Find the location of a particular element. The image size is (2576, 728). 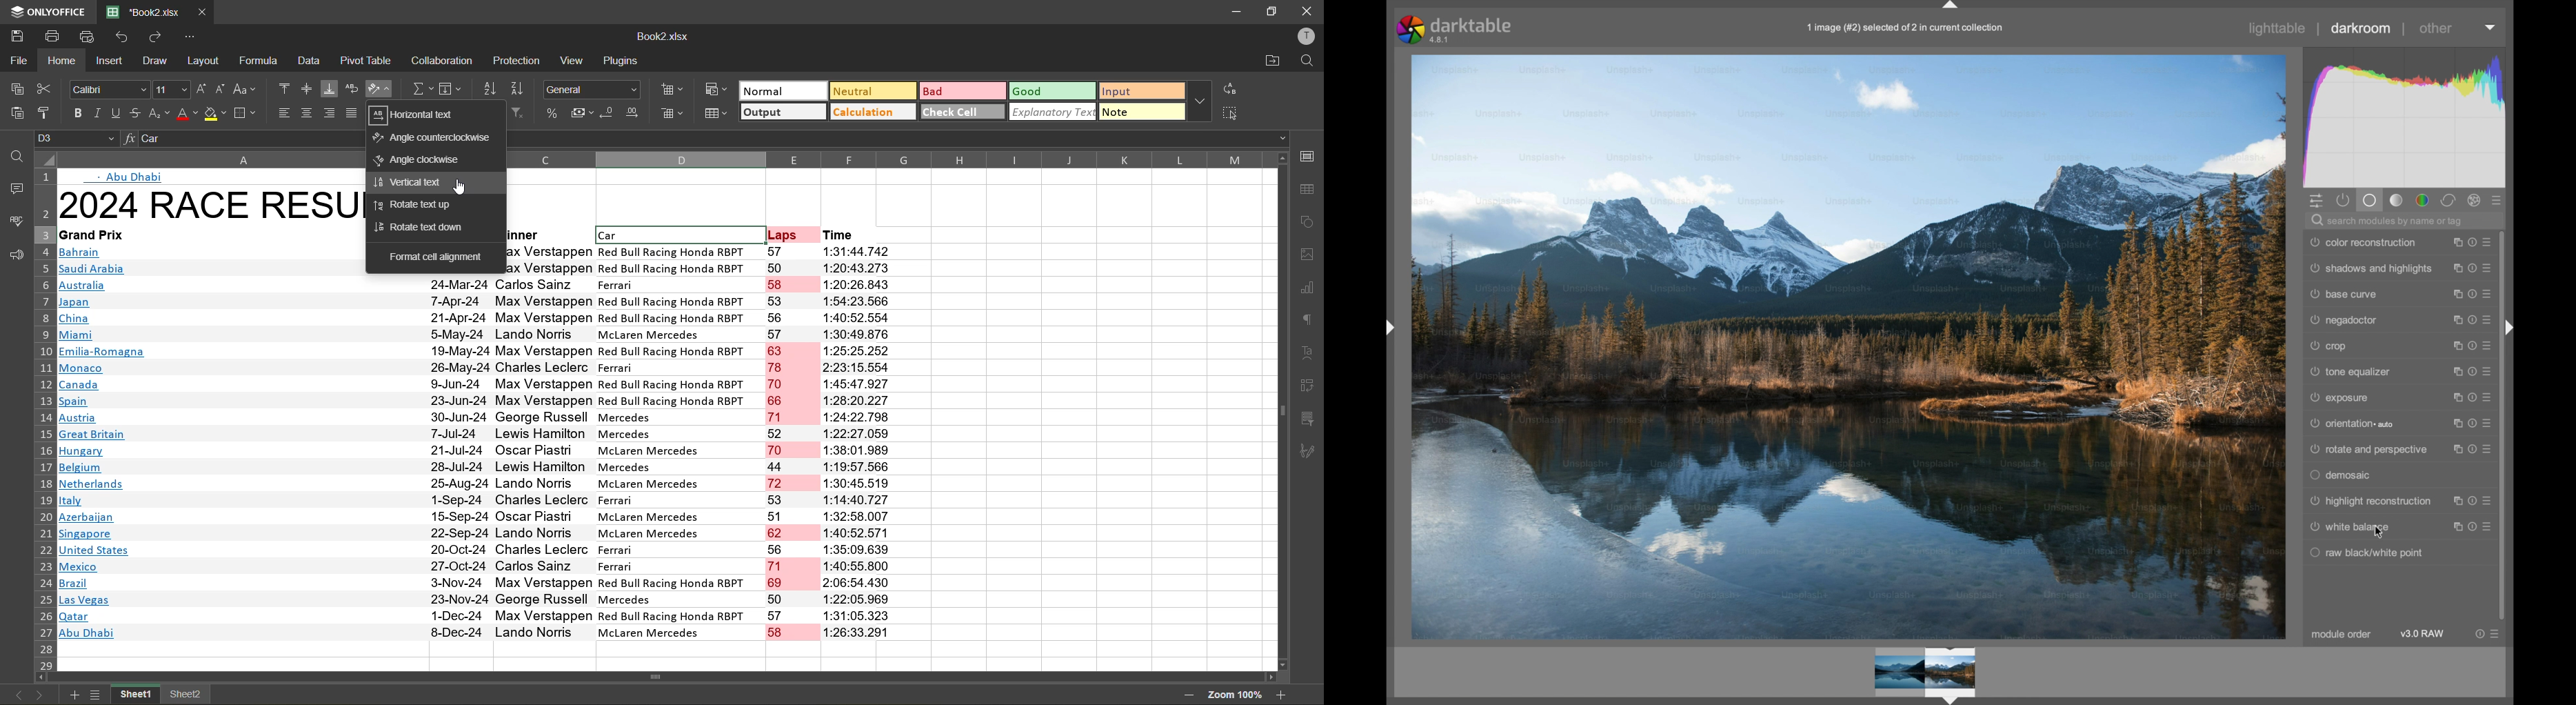

output is located at coordinates (783, 112).